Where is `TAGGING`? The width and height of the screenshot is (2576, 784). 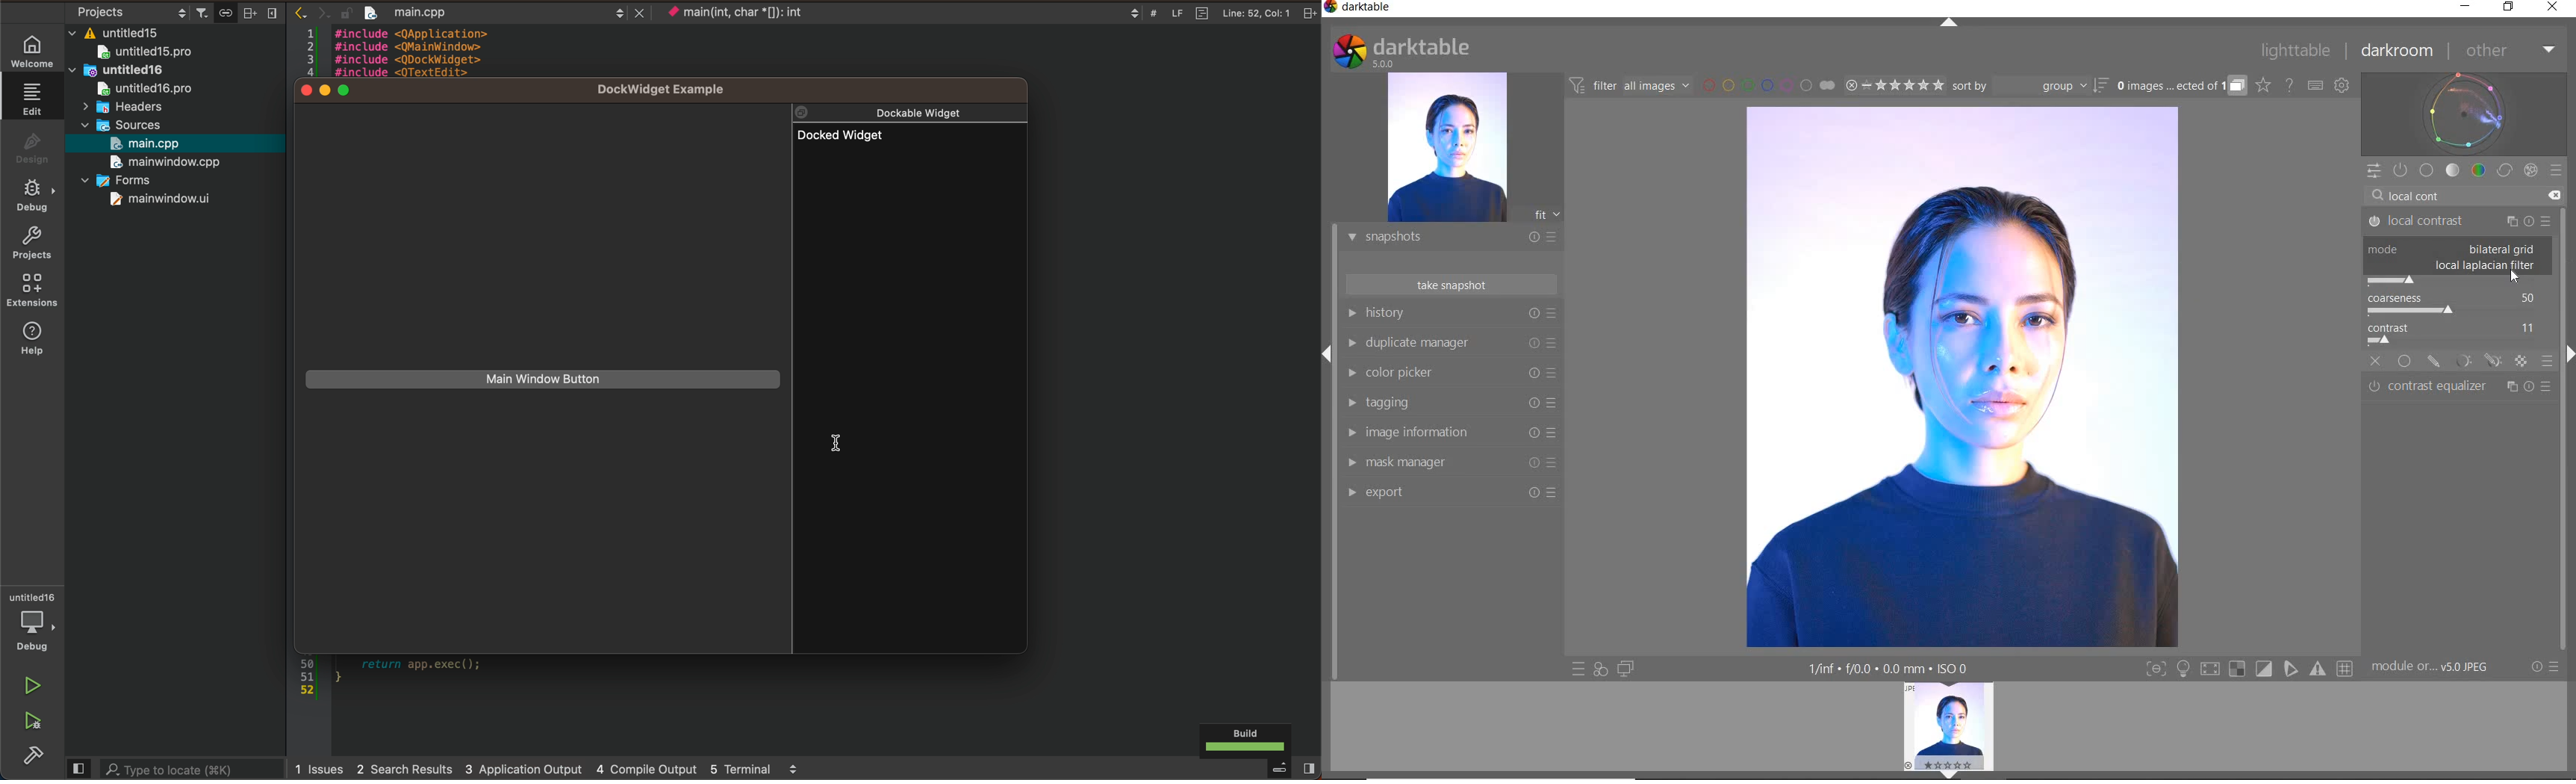 TAGGING is located at coordinates (1448, 403).